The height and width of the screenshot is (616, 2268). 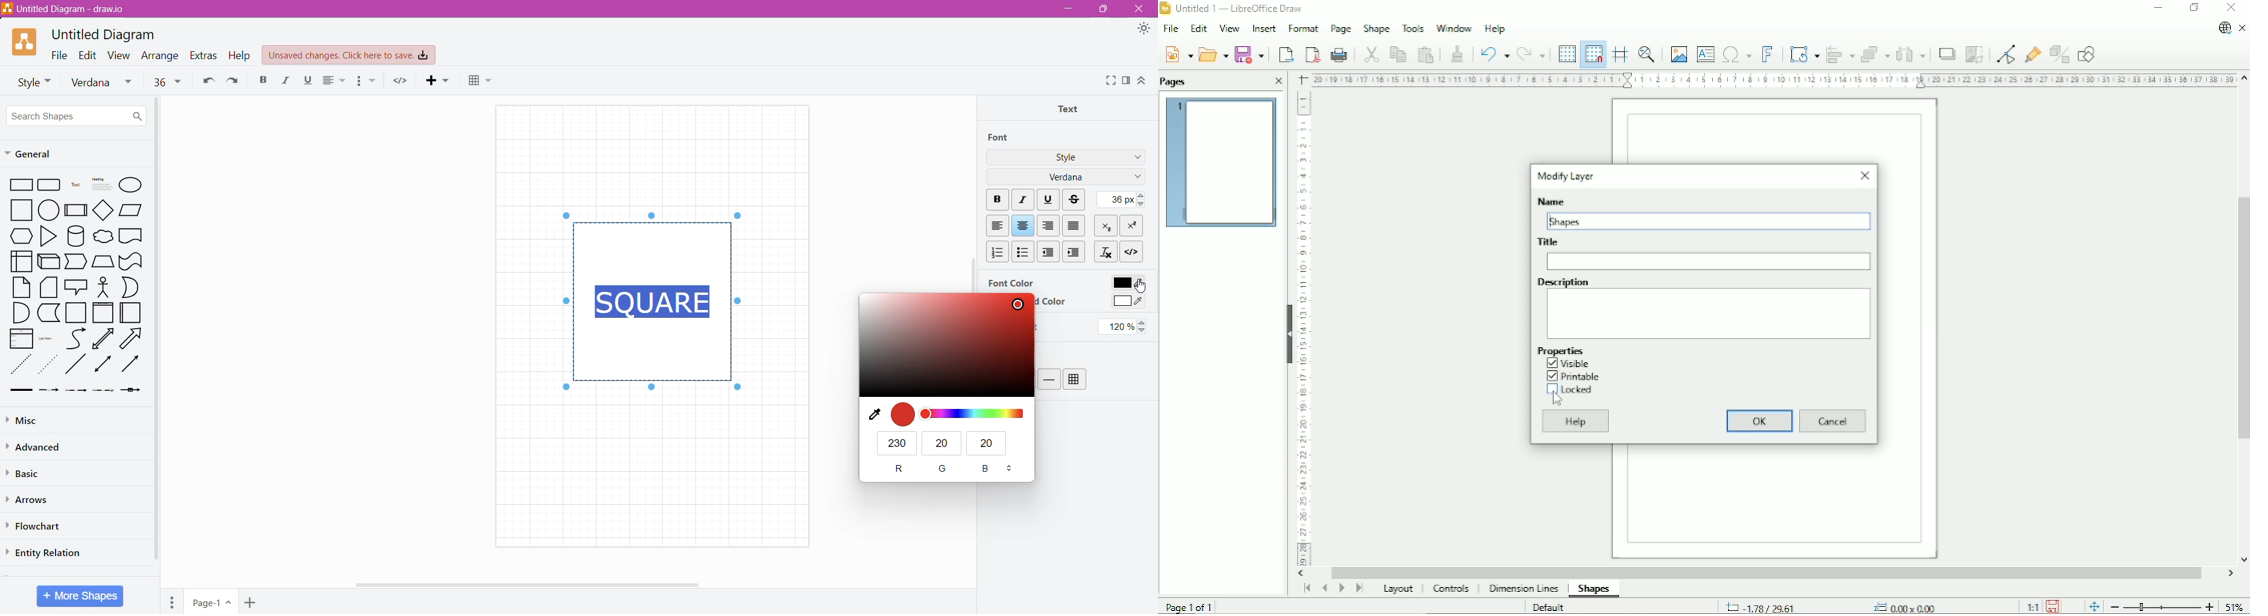 I want to click on Window, so click(x=1454, y=27).